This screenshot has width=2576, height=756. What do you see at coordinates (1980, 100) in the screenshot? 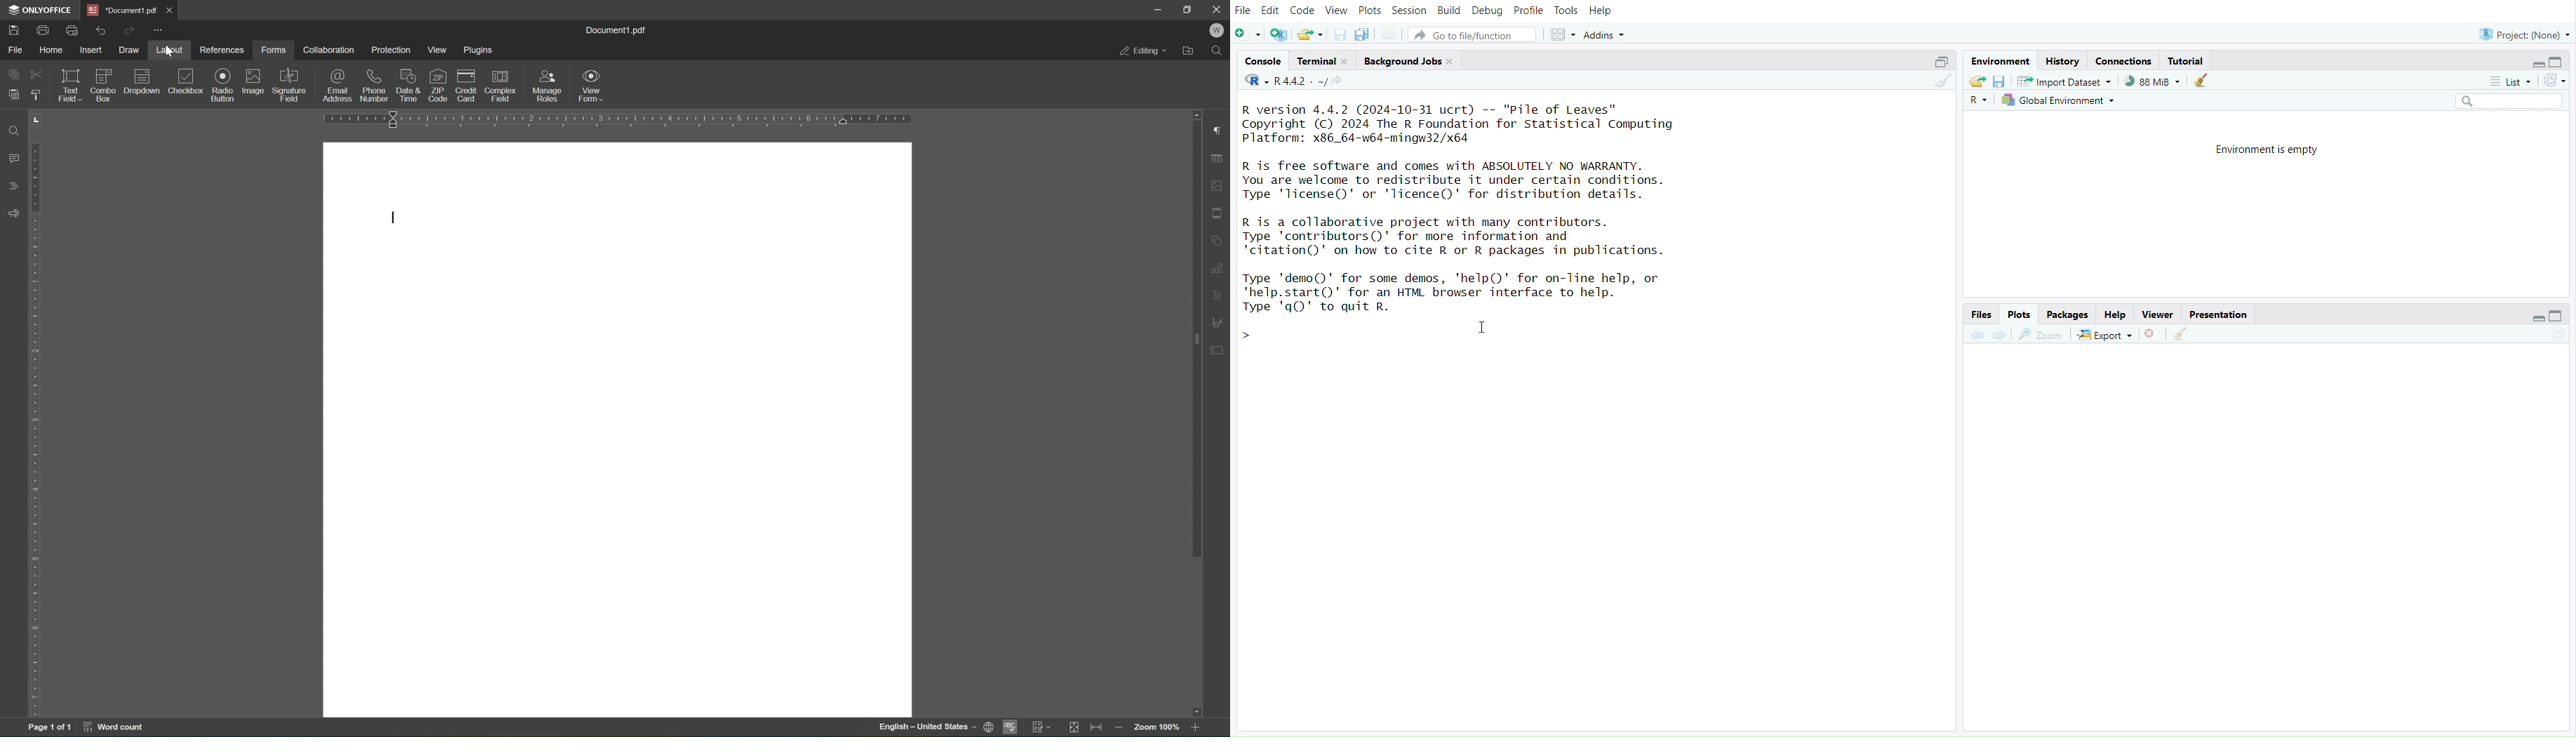
I see `R` at bounding box center [1980, 100].